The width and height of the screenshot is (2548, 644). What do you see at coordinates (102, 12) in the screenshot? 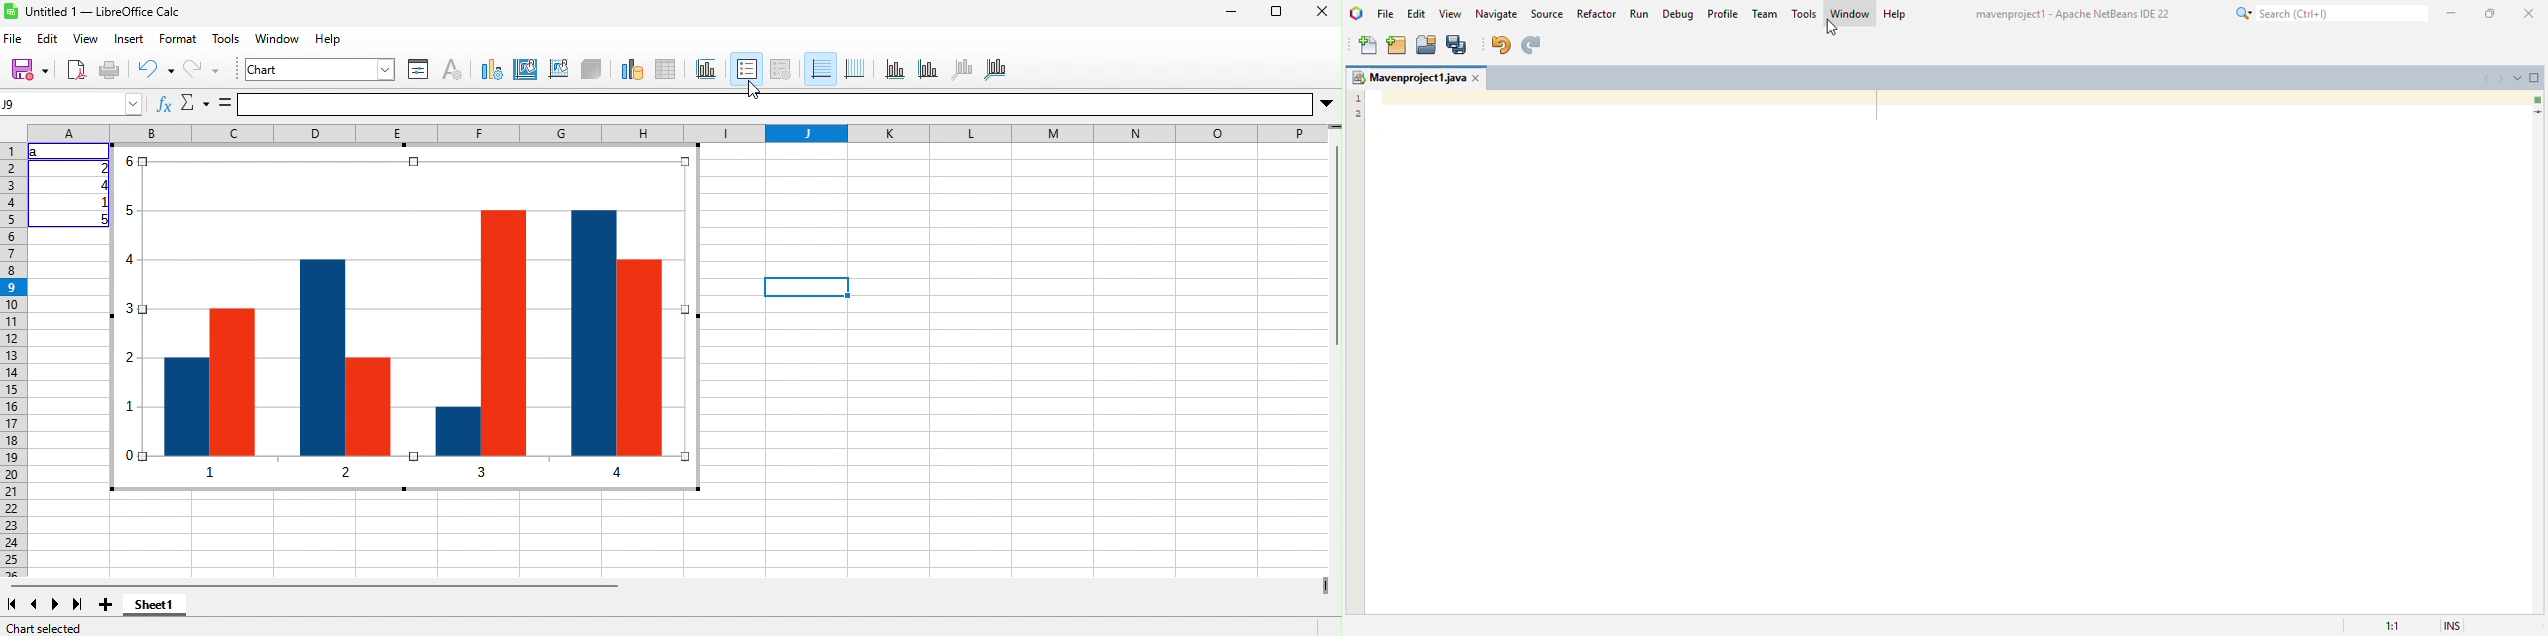
I see `Untitled 1 — LibreOffice Calc` at bounding box center [102, 12].